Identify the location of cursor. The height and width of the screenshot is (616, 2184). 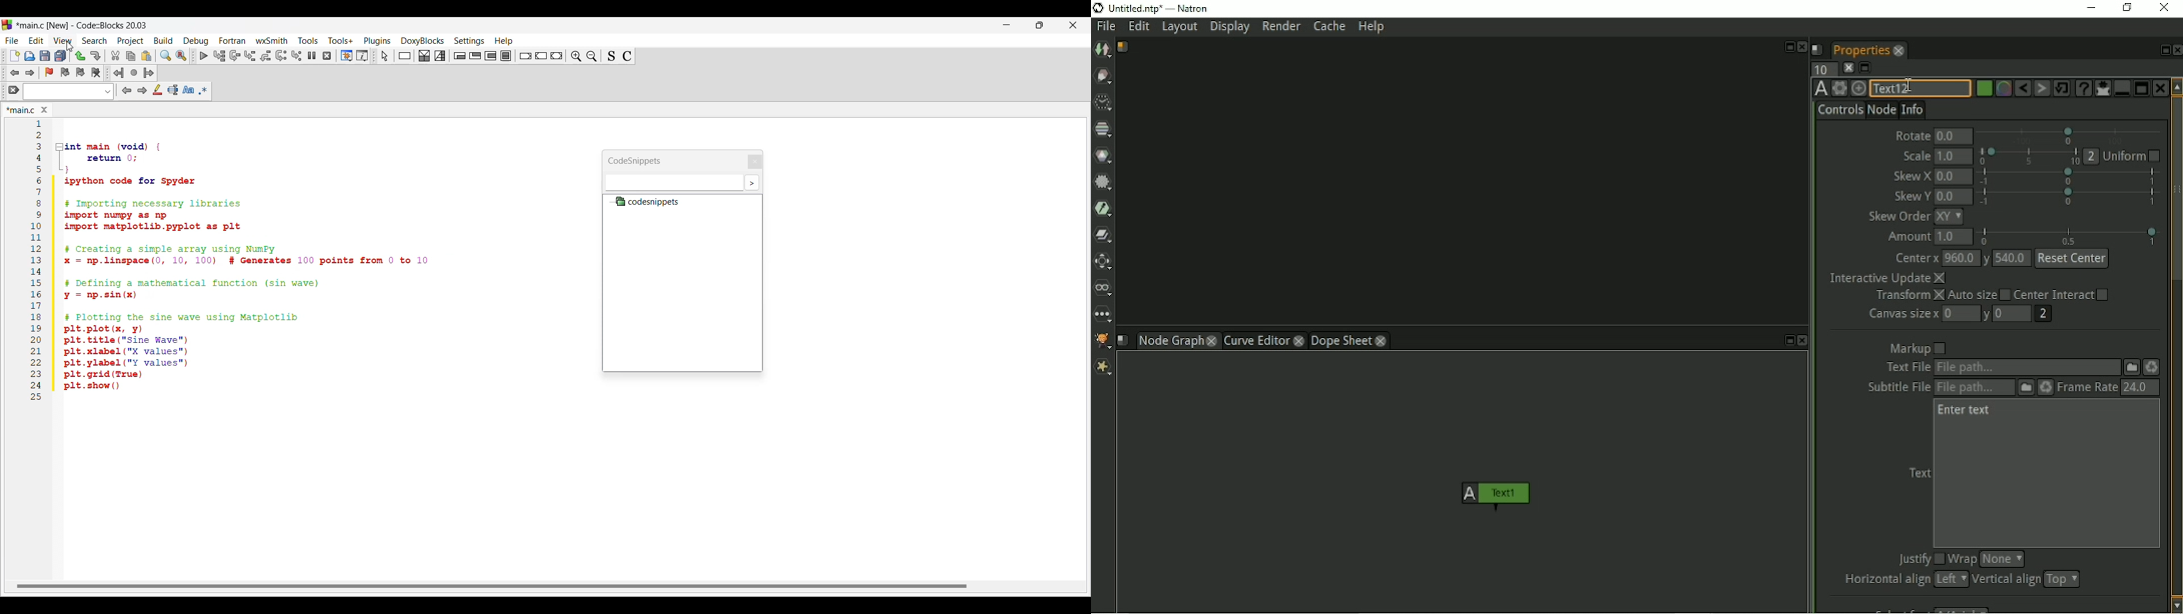
(68, 45).